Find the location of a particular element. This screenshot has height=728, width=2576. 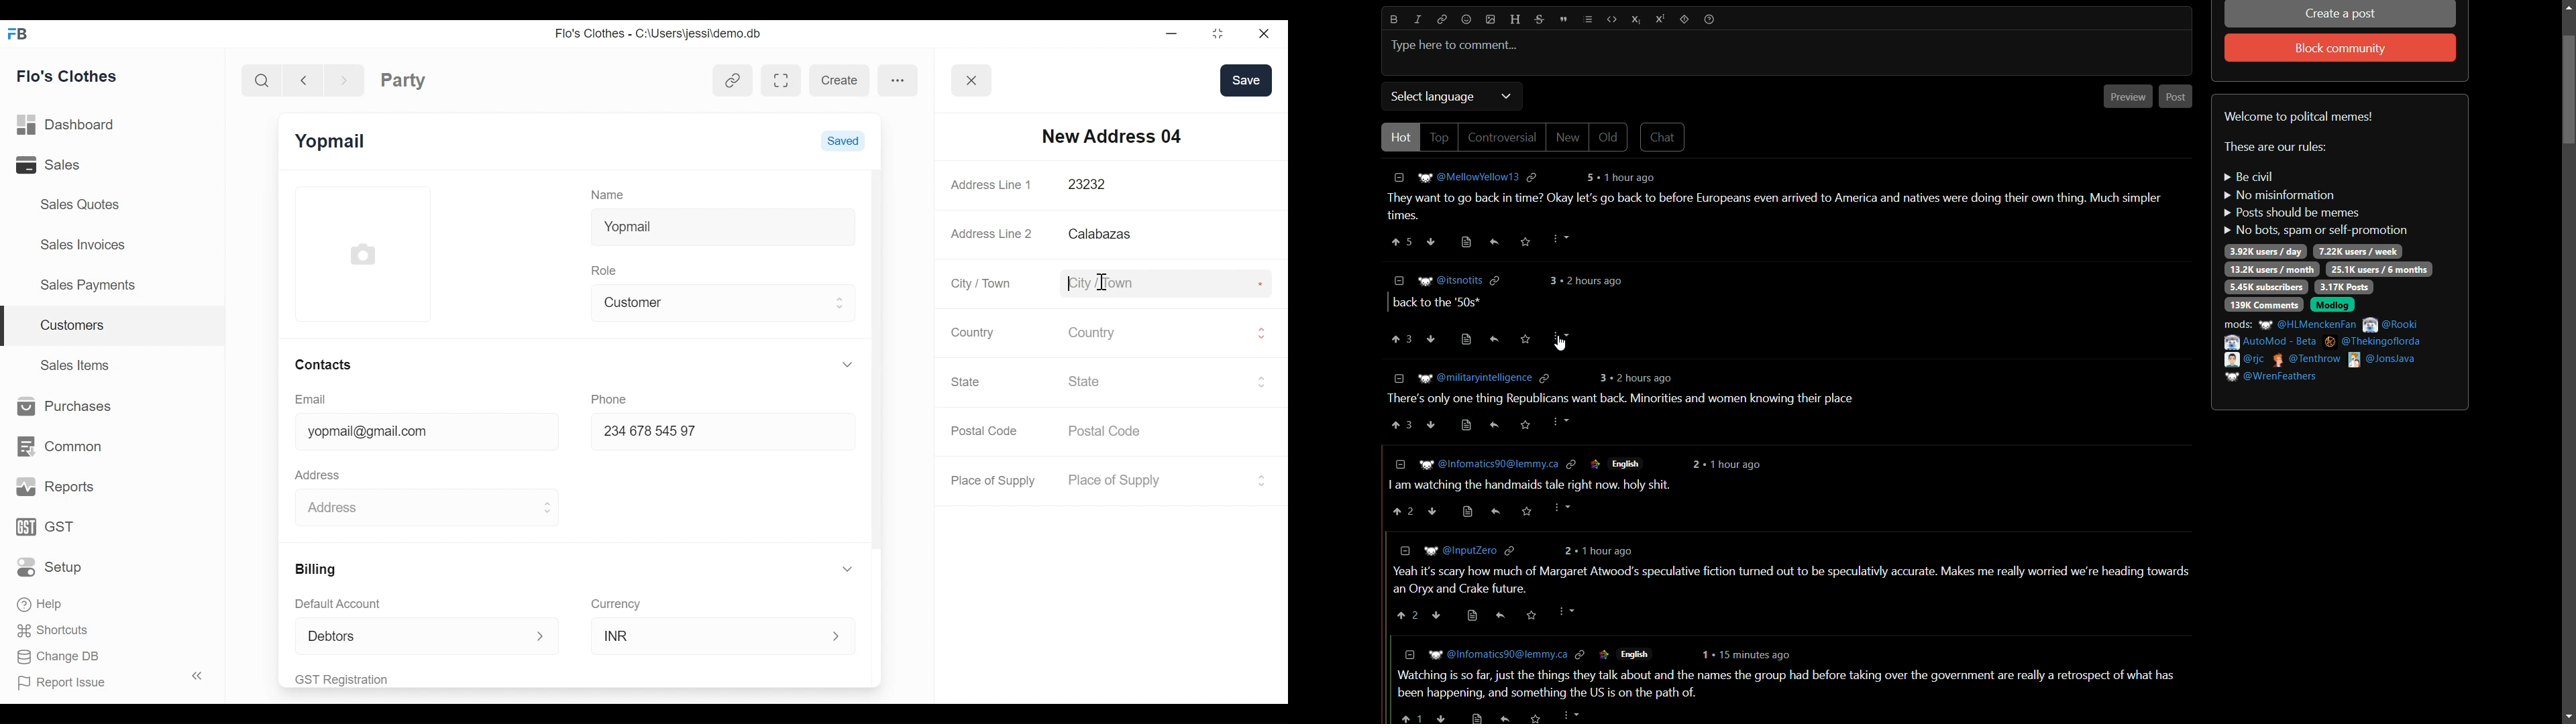

save is located at coordinates (1246, 80).